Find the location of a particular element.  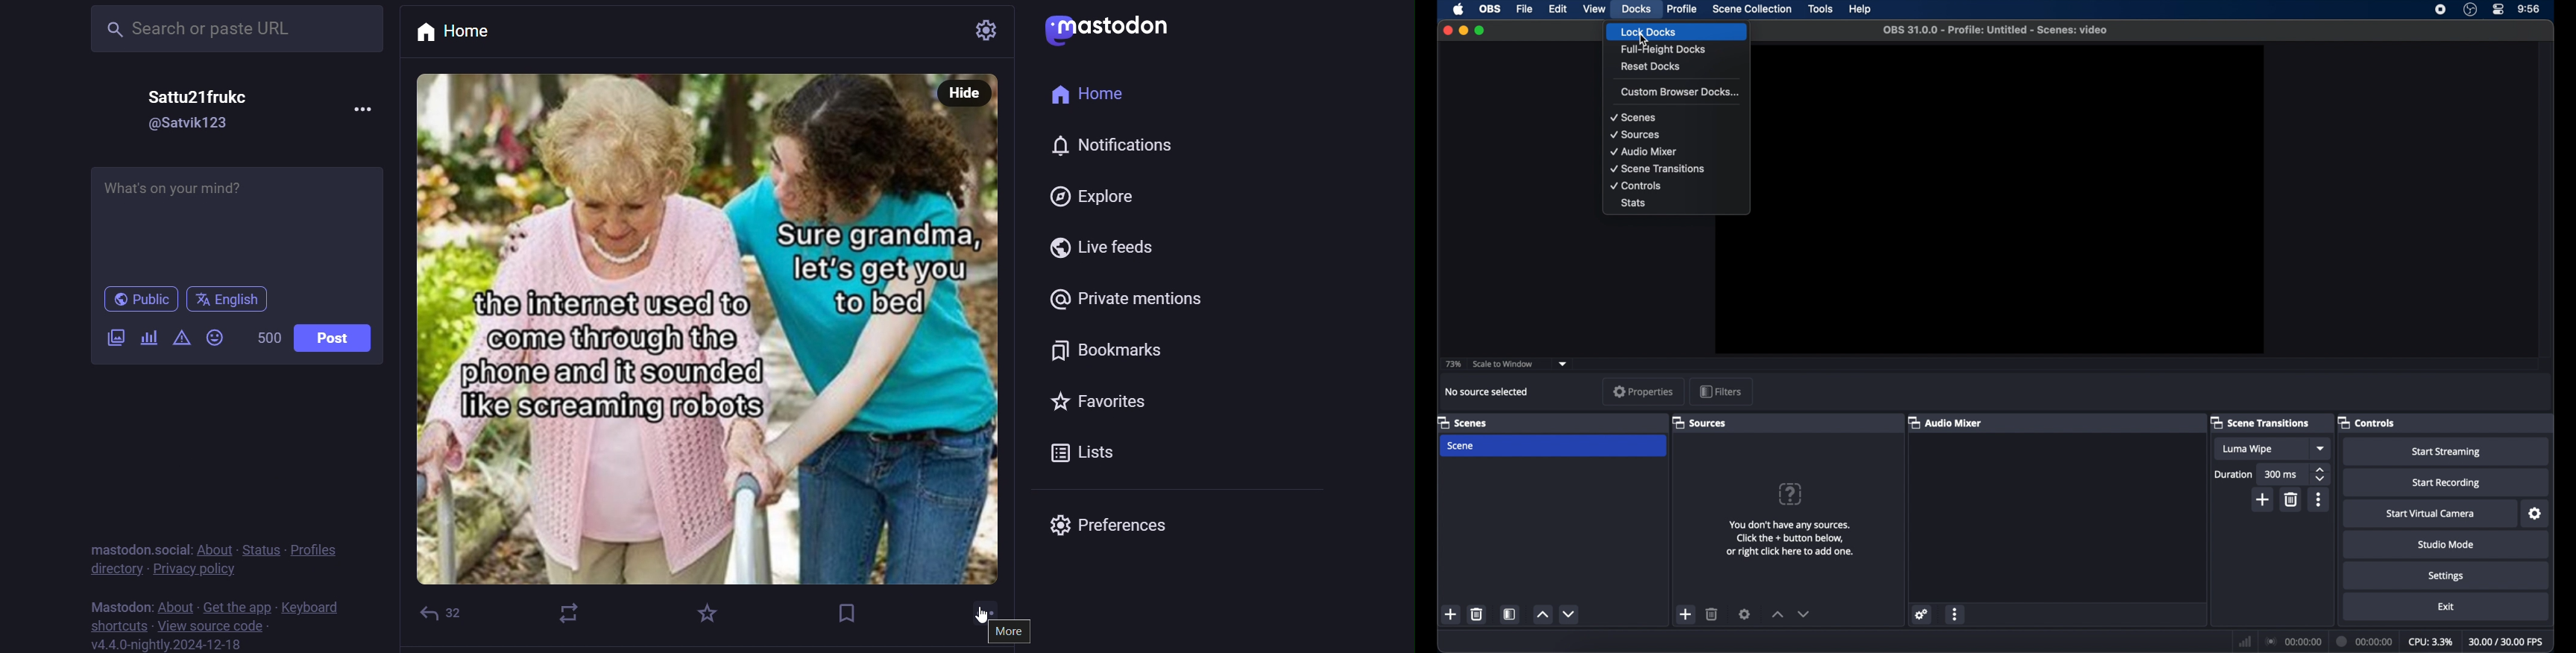

obs is located at coordinates (1490, 9).